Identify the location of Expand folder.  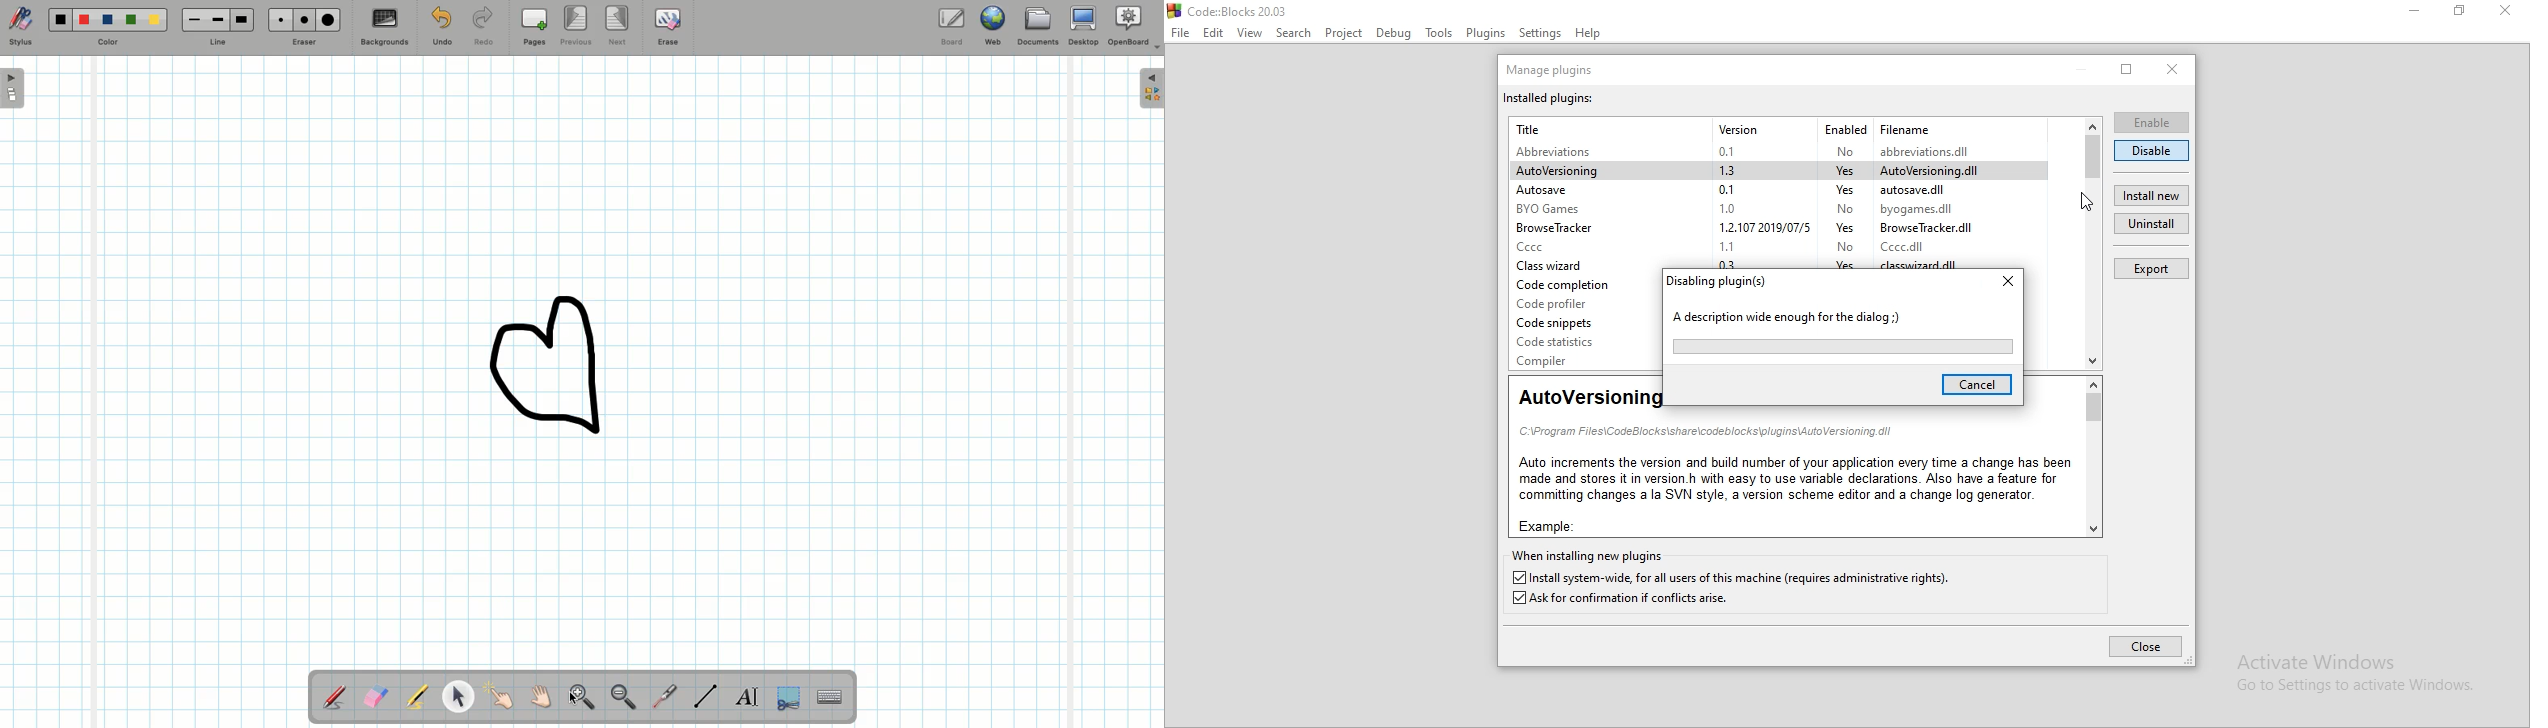
(1152, 89).